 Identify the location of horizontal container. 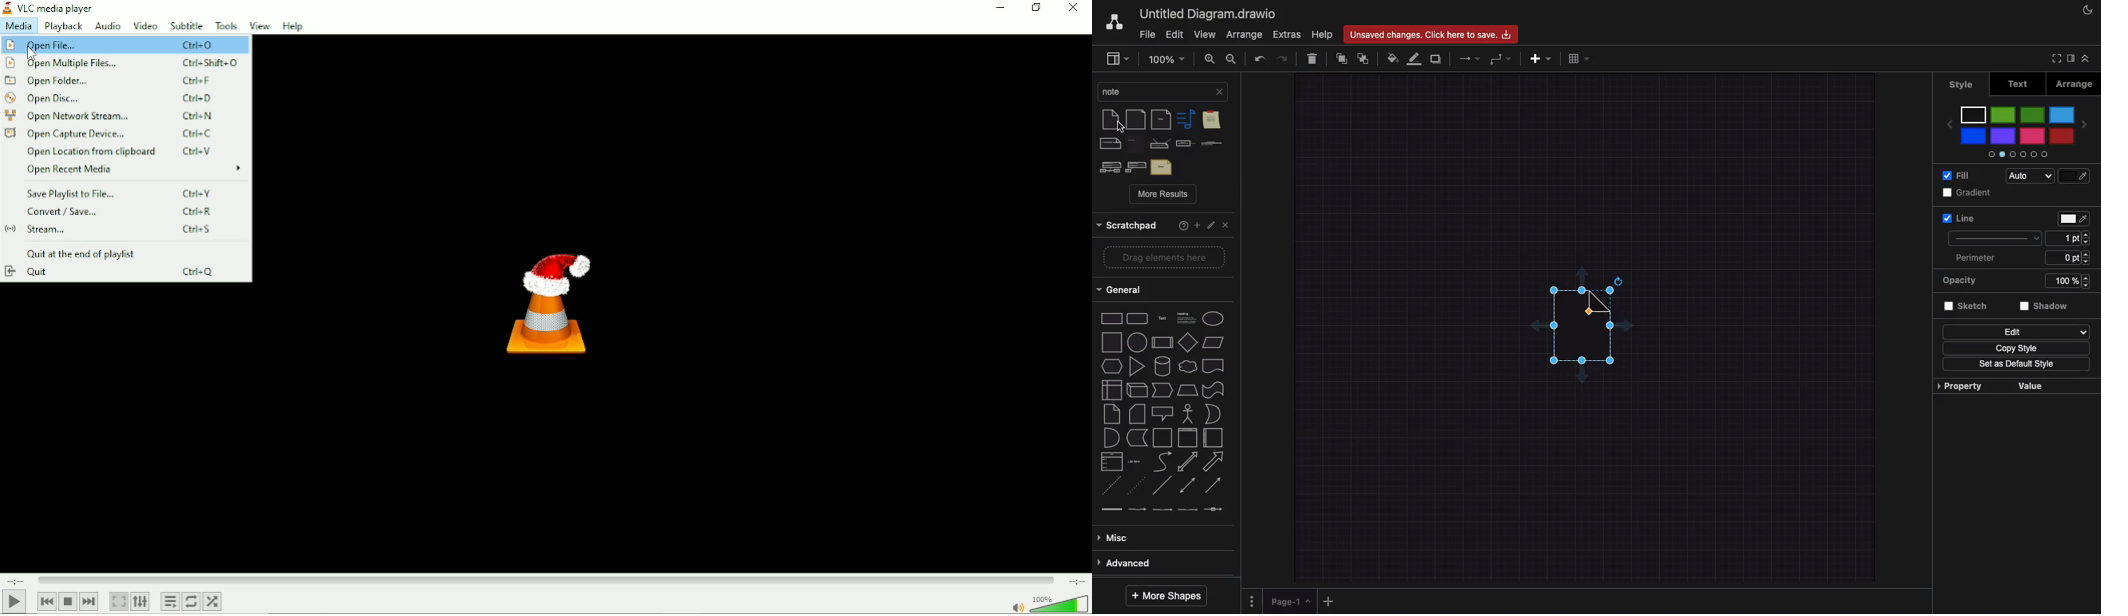
(1213, 438).